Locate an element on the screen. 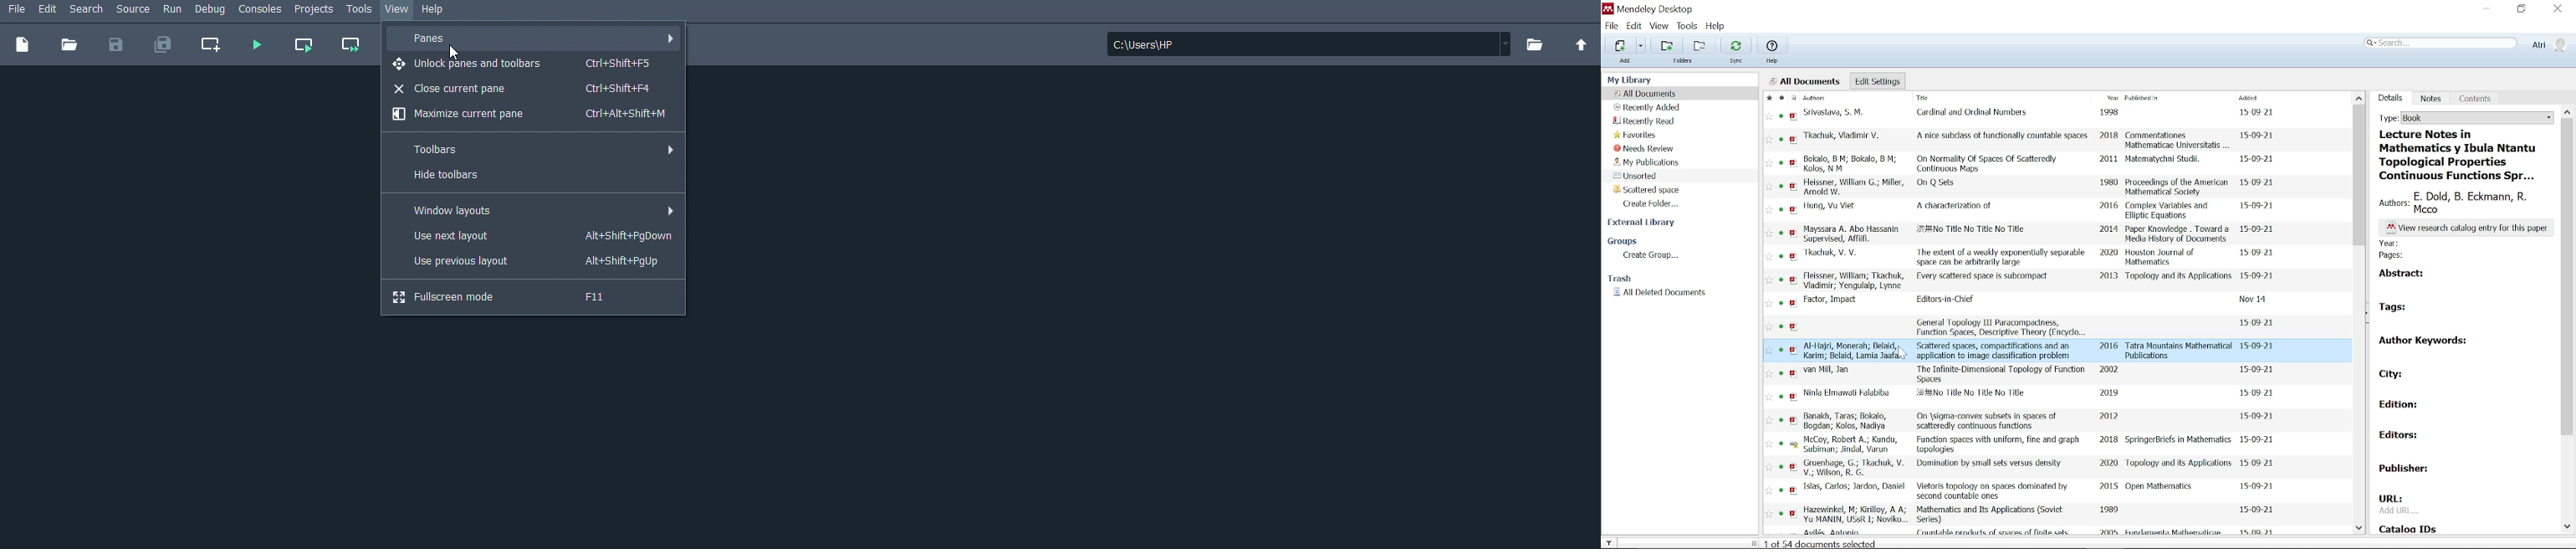 Image resolution: width=2576 pixels, height=560 pixels. 2013 is located at coordinates (2109, 277).